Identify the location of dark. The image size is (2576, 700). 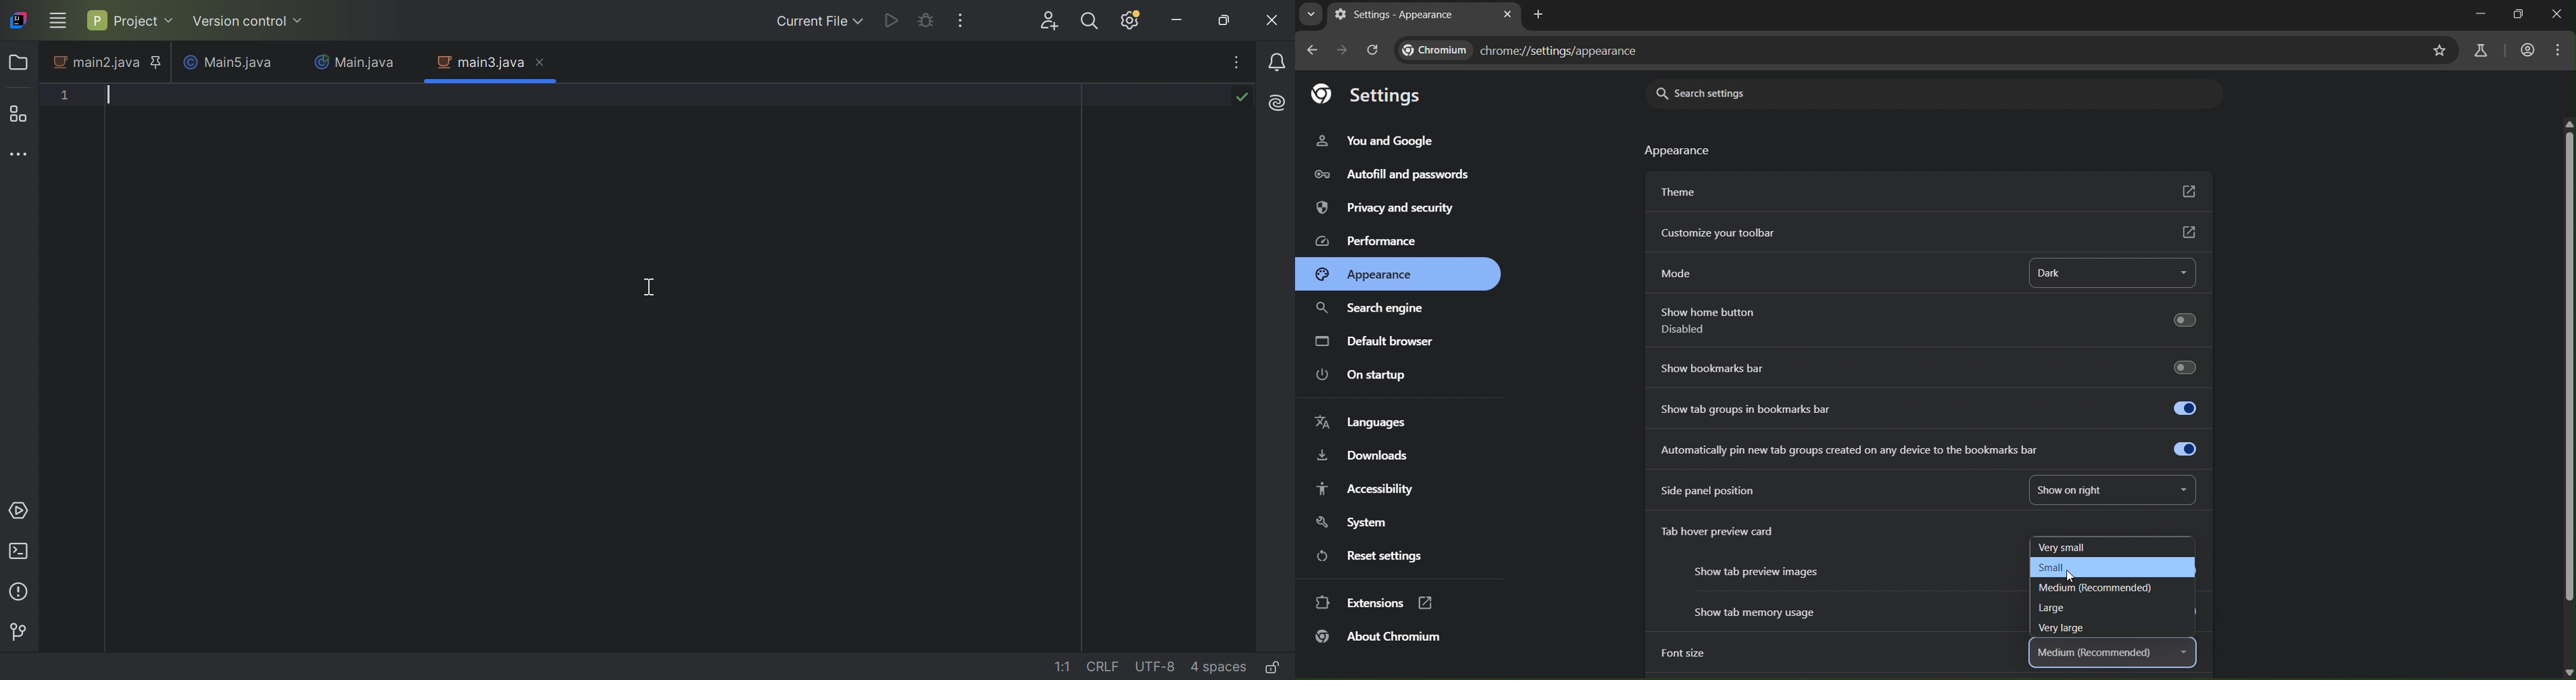
(2090, 271).